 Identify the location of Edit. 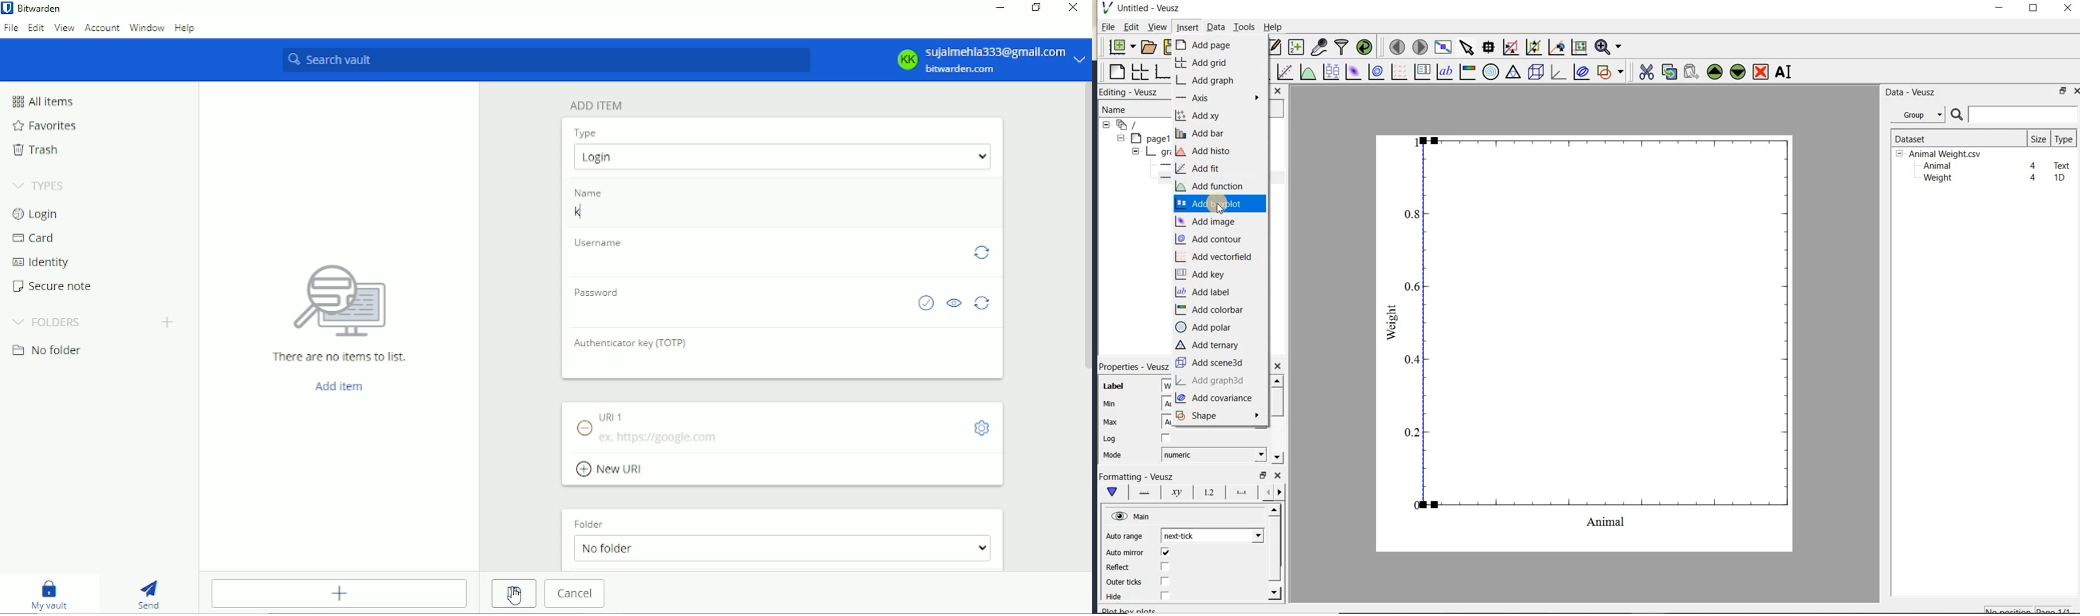
(1129, 28).